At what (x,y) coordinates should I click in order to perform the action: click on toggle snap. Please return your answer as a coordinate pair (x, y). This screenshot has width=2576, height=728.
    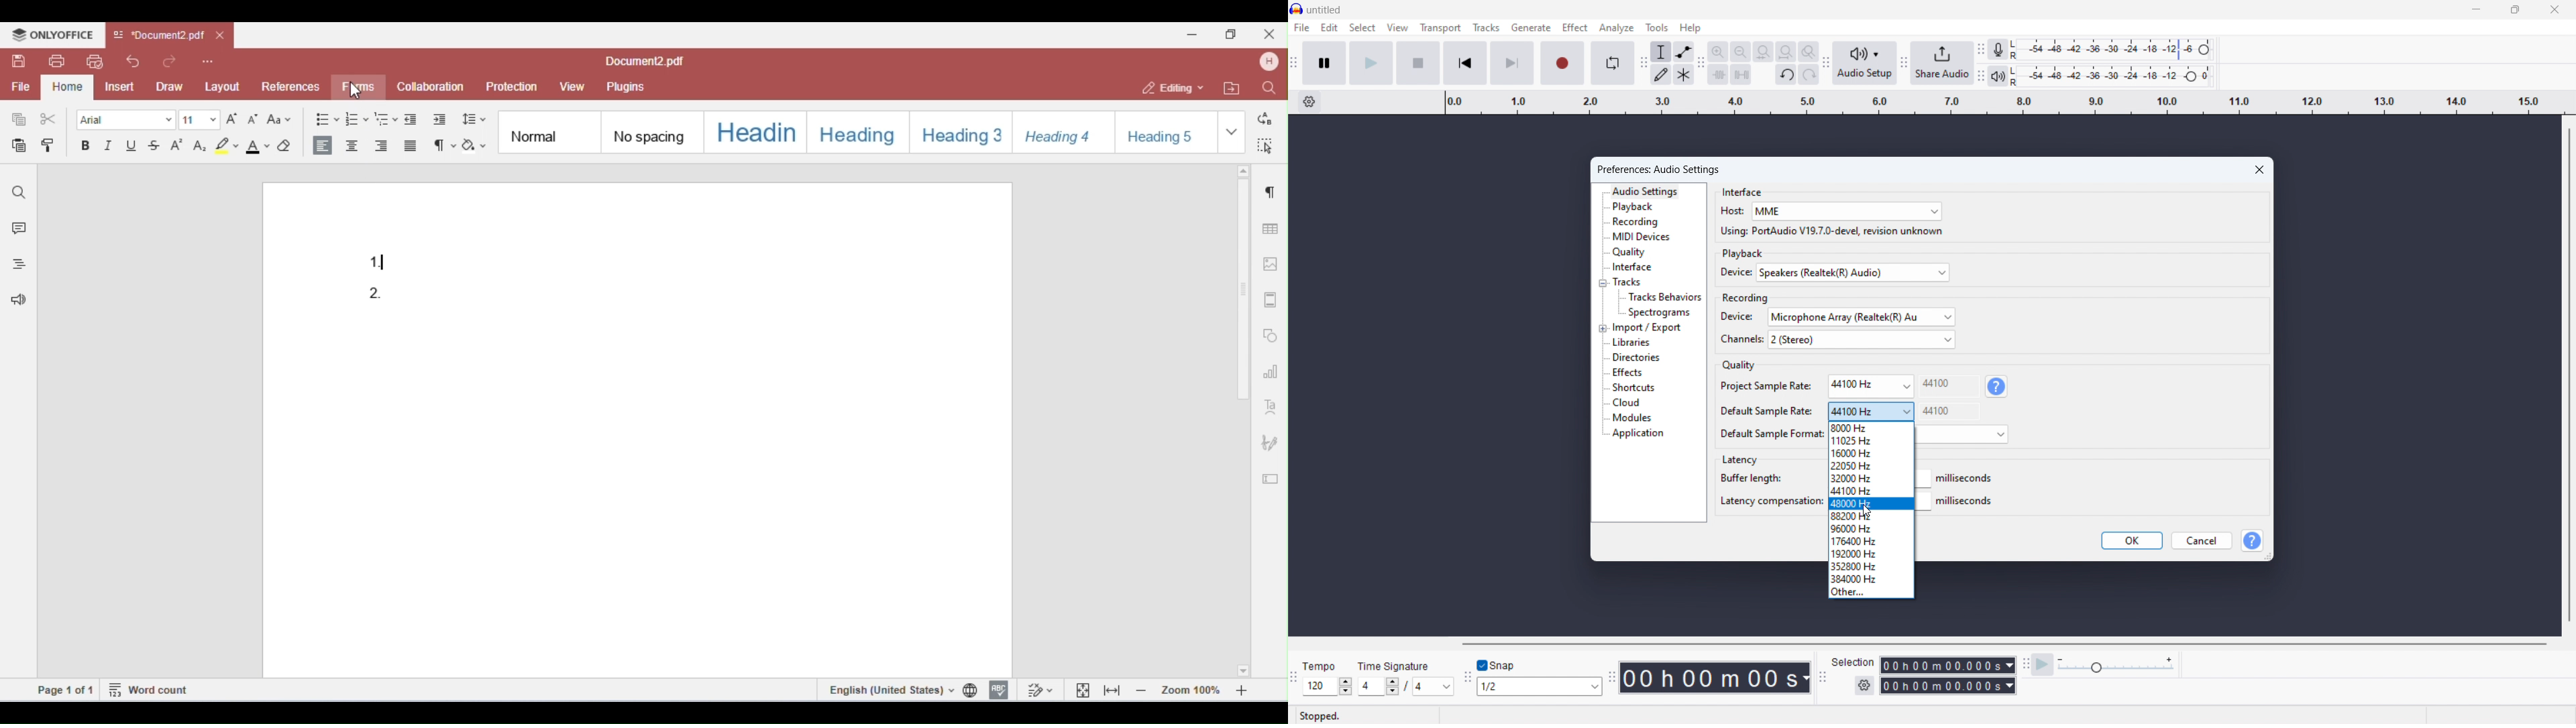
    Looking at the image, I should click on (1497, 666).